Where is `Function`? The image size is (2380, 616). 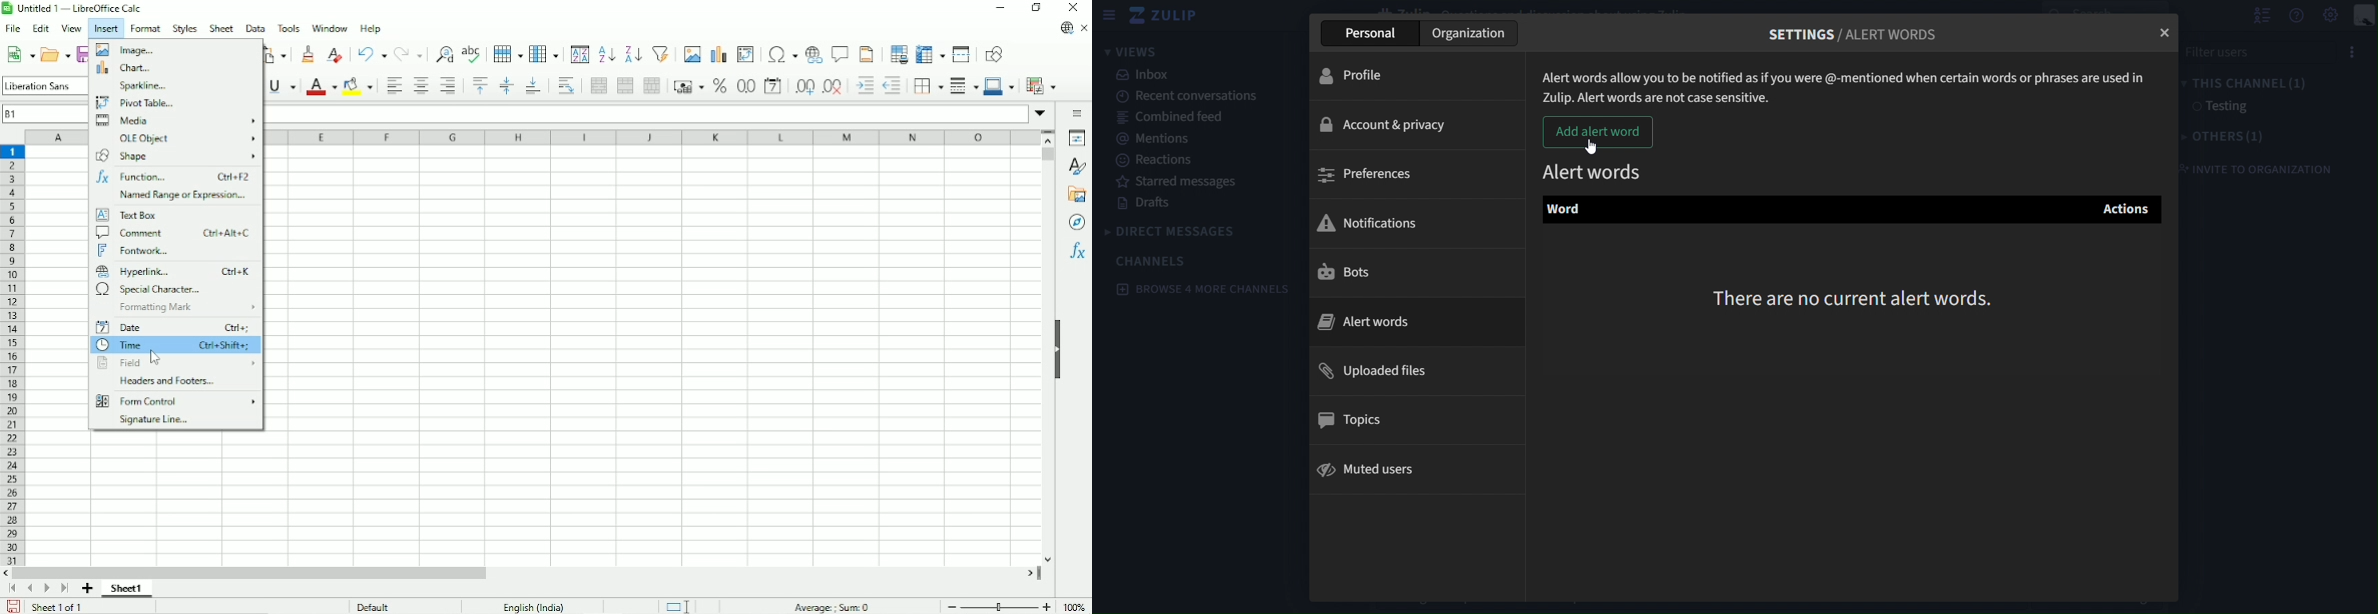 Function is located at coordinates (175, 176).